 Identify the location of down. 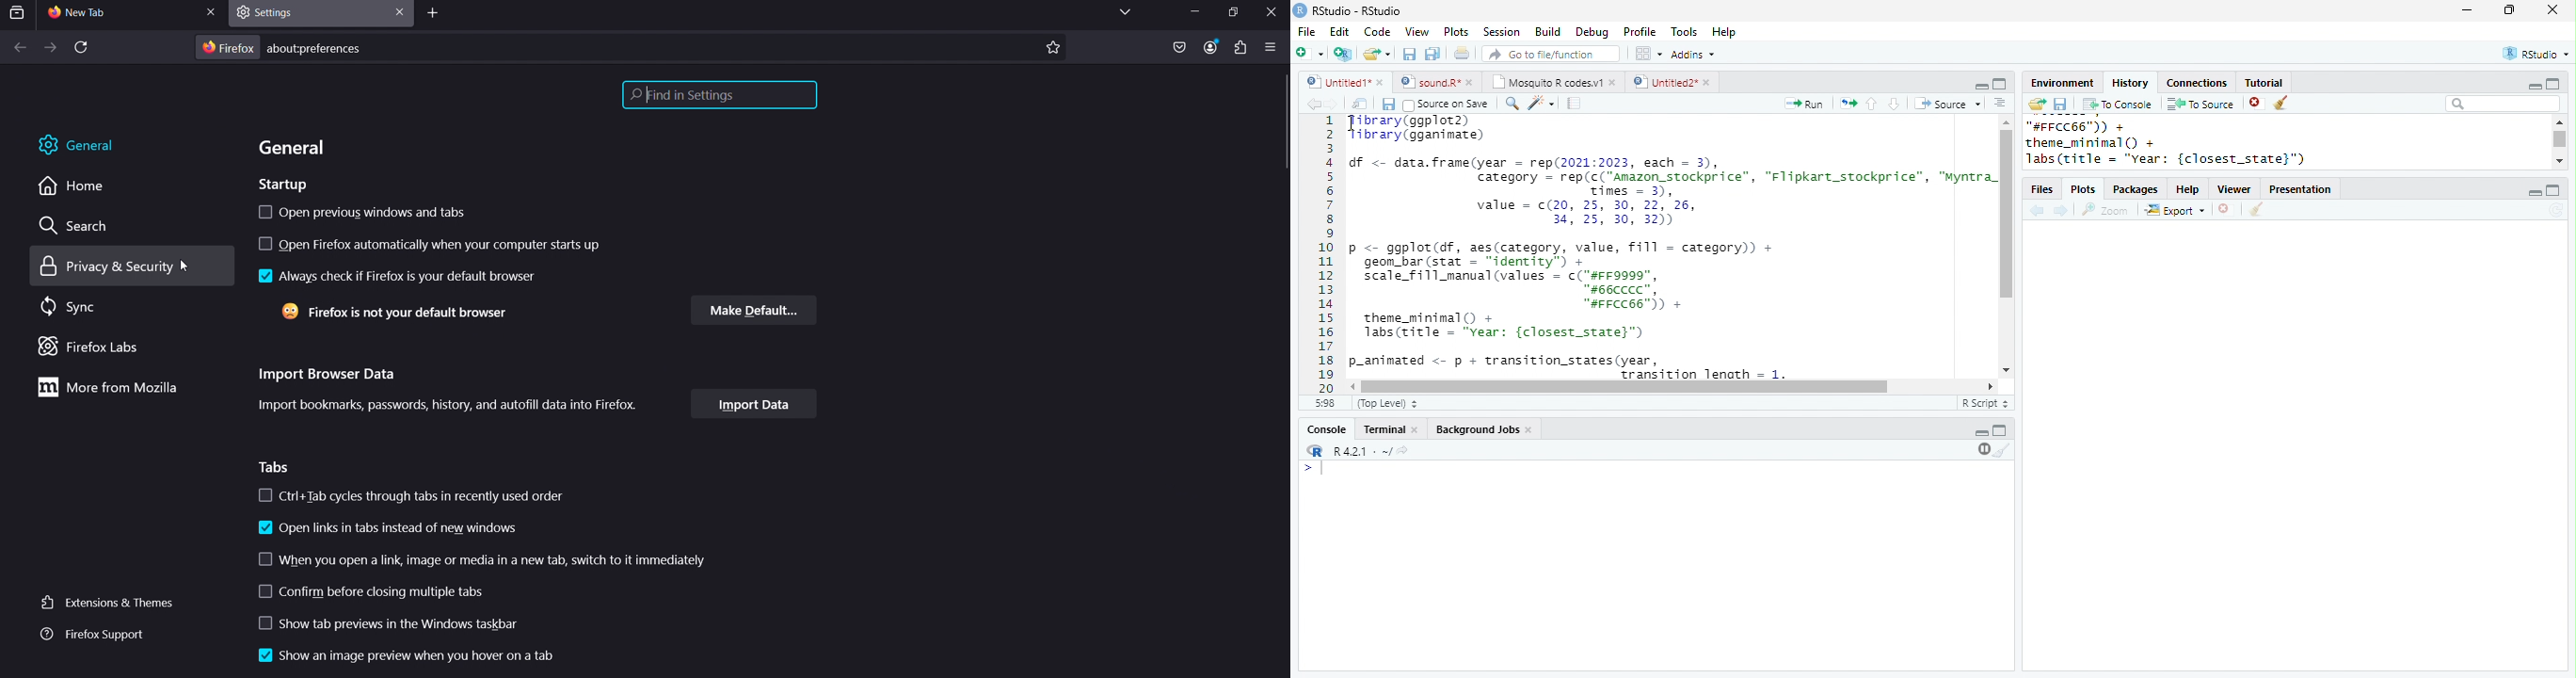
(1893, 104).